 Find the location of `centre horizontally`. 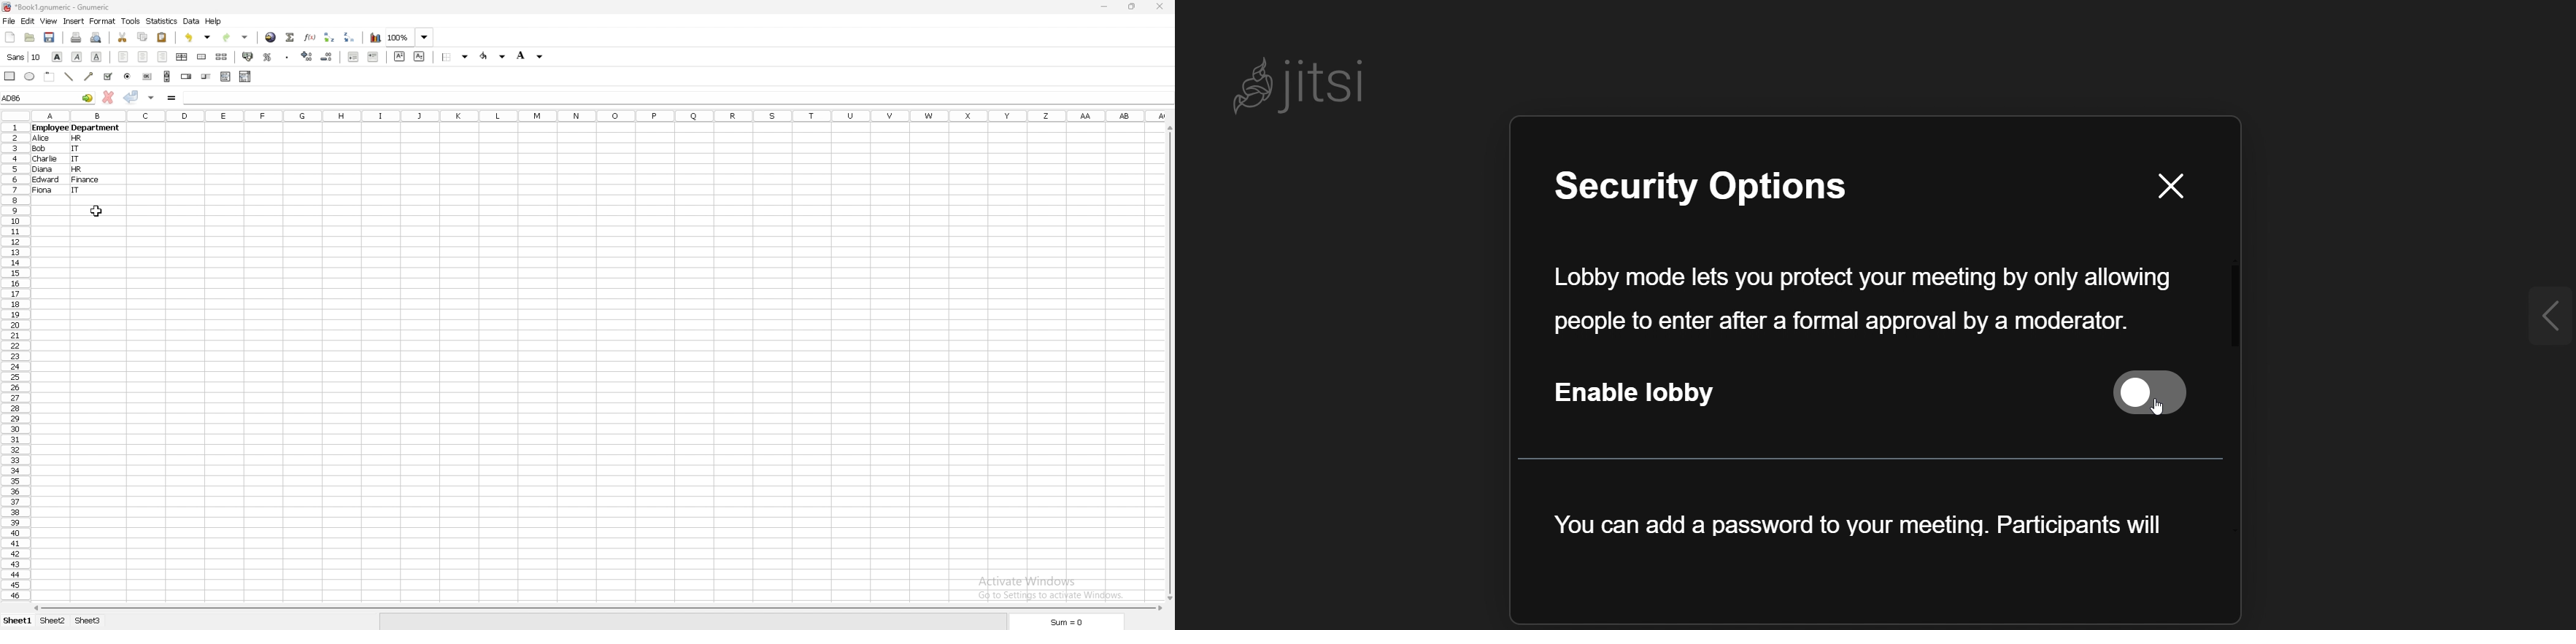

centre horizontally is located at coordinates (182, 57).